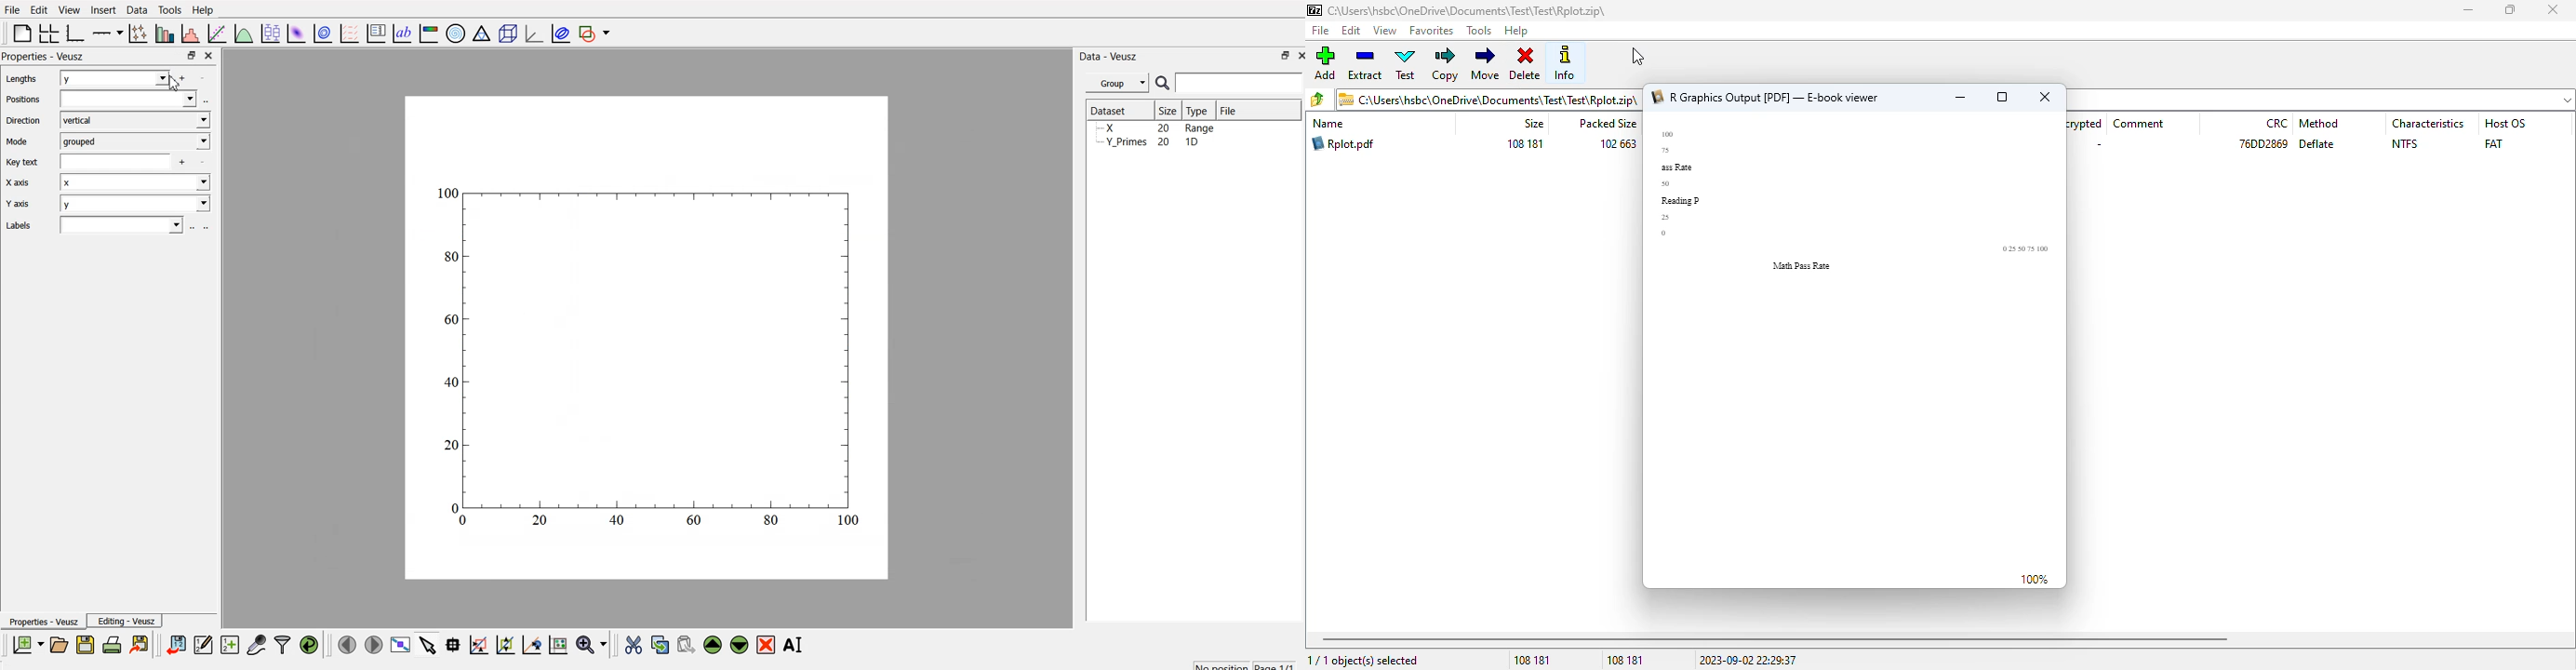 This screenshot has width=2576, height=672. Describe the element at coordinates (561, 32) in the screenshot. I see `plot covariance ellipses` at that location.